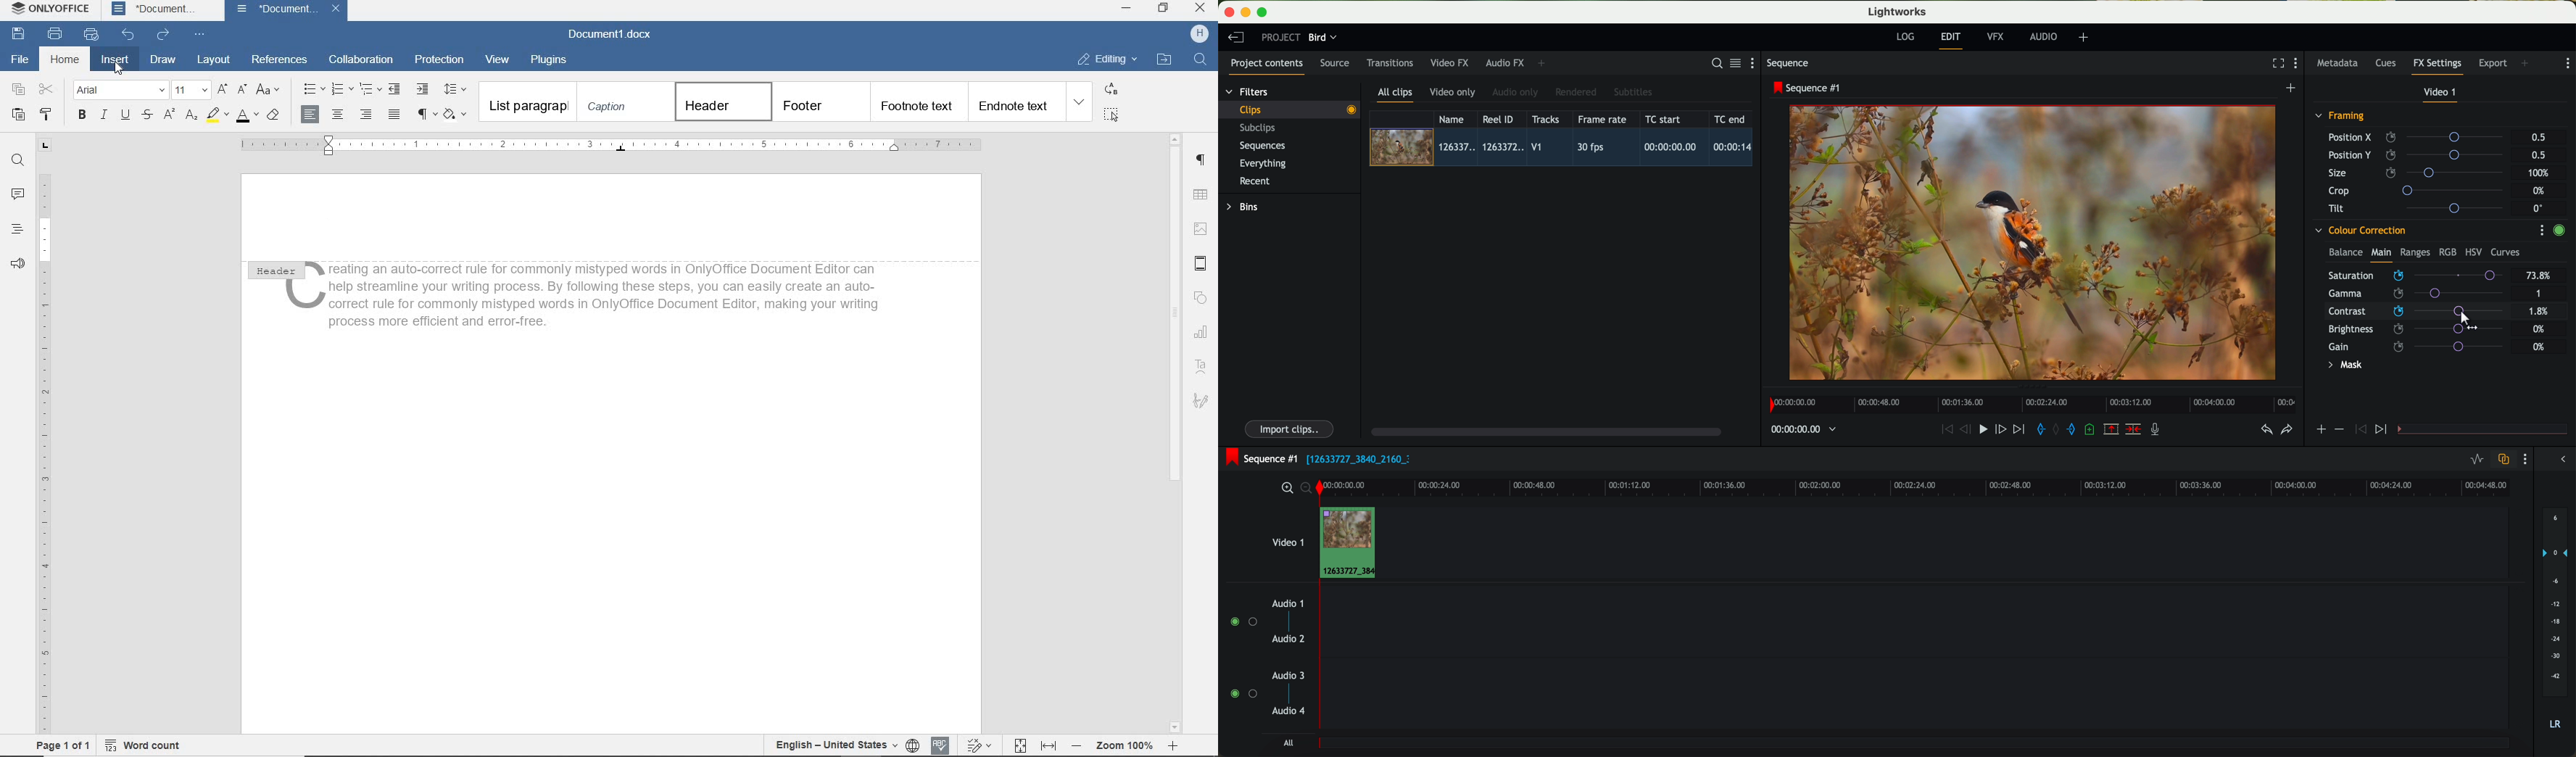 Image resolution: width=2576 pixels, height=784 pixels. What do you see at coordinates (1452, 63) in the screenshot?
I see `video FX` at bounding box center [1452, 63].